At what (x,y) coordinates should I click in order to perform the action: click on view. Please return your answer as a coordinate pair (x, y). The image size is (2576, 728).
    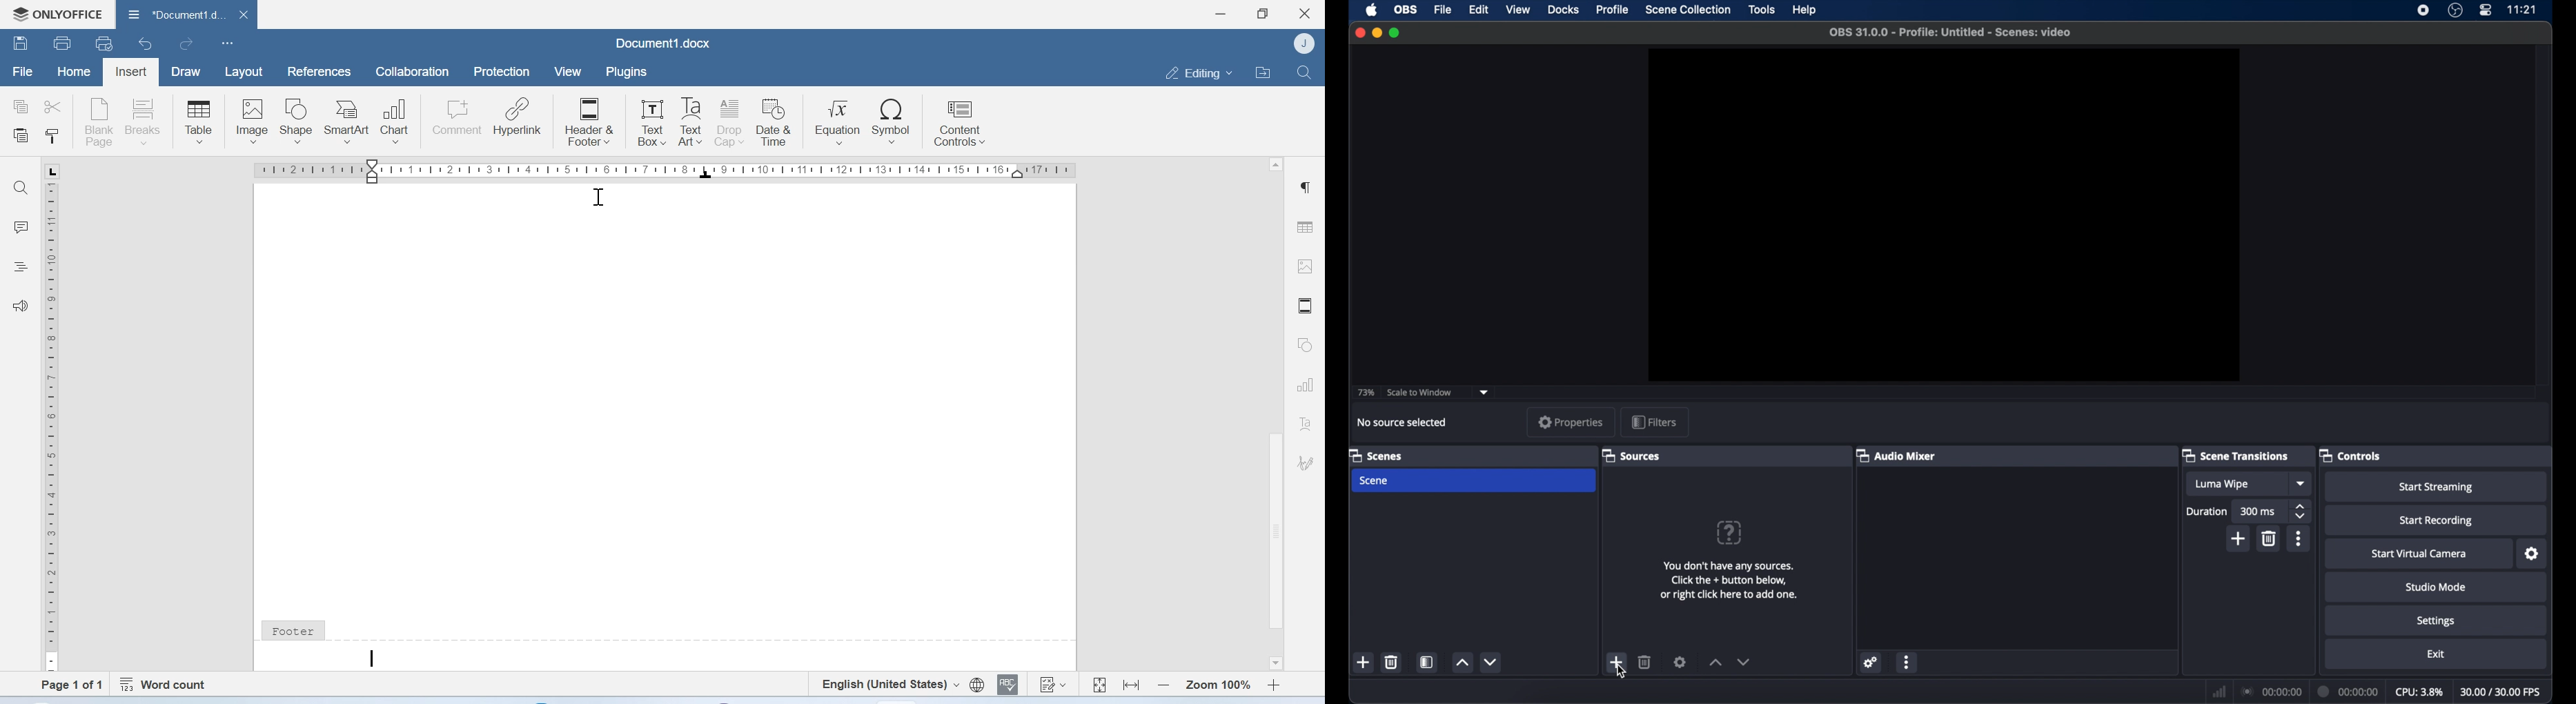
    Looking at the image, I should click on (1517, 8).